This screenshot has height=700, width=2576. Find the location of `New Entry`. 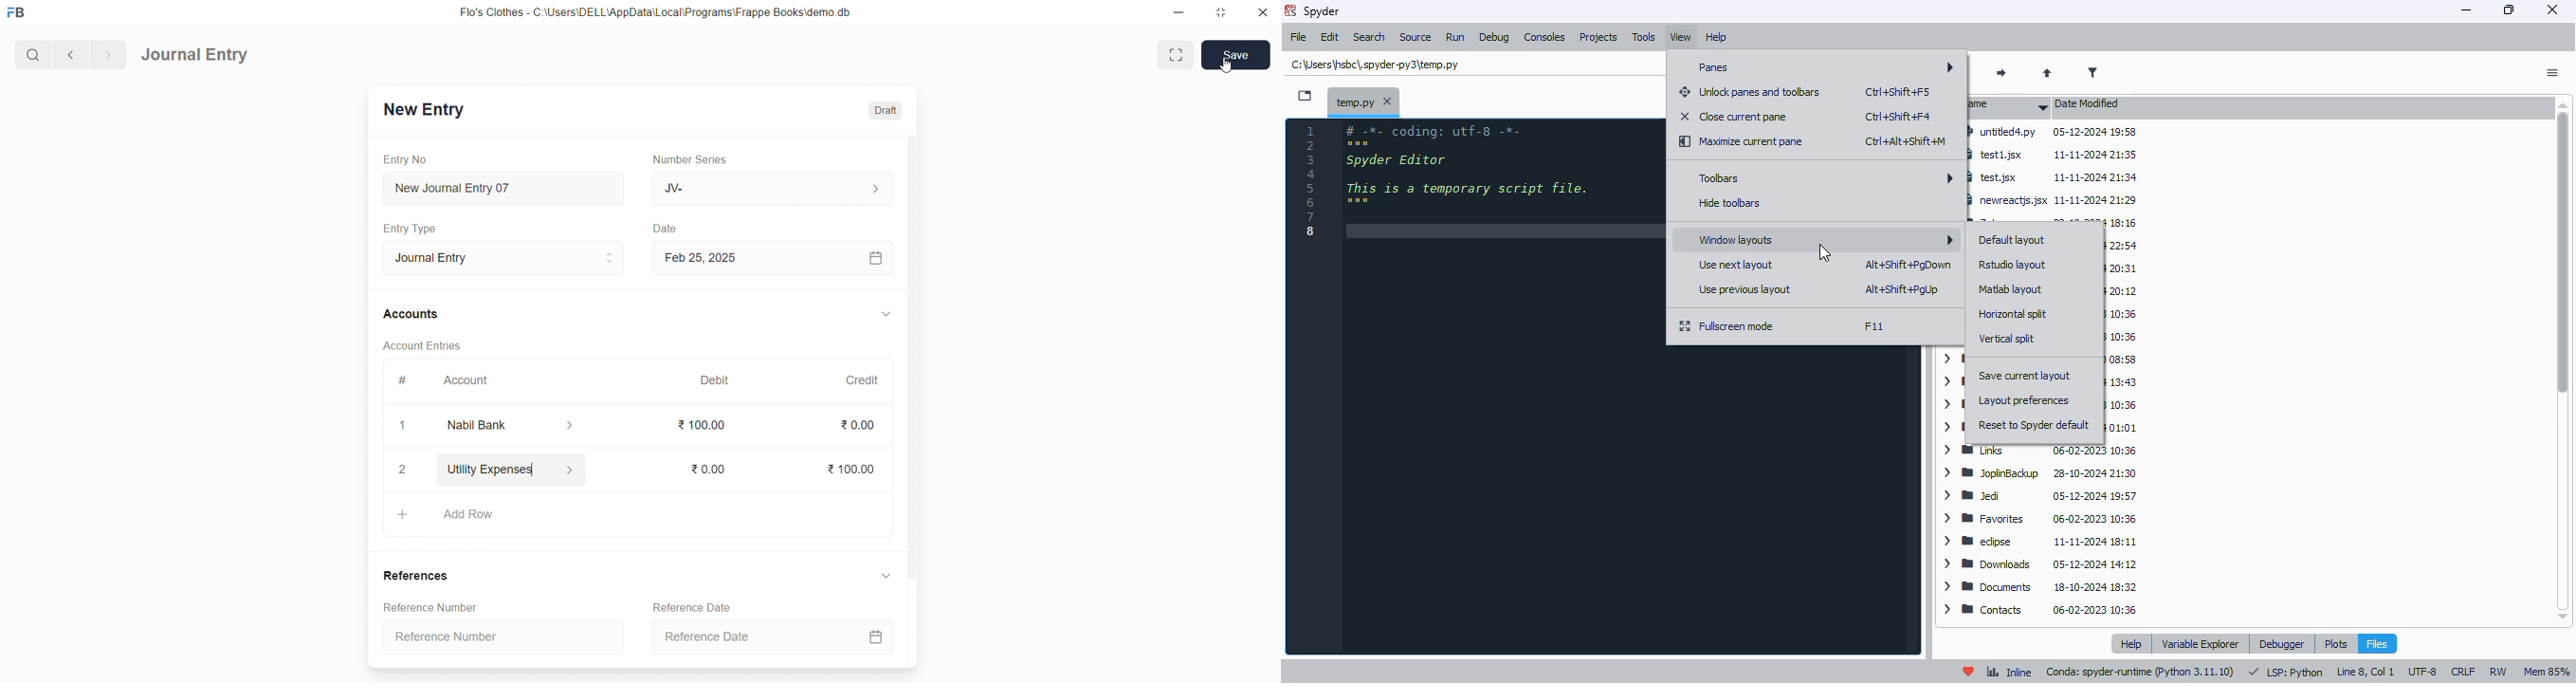

New Entry is located at coordinates (423, 109).